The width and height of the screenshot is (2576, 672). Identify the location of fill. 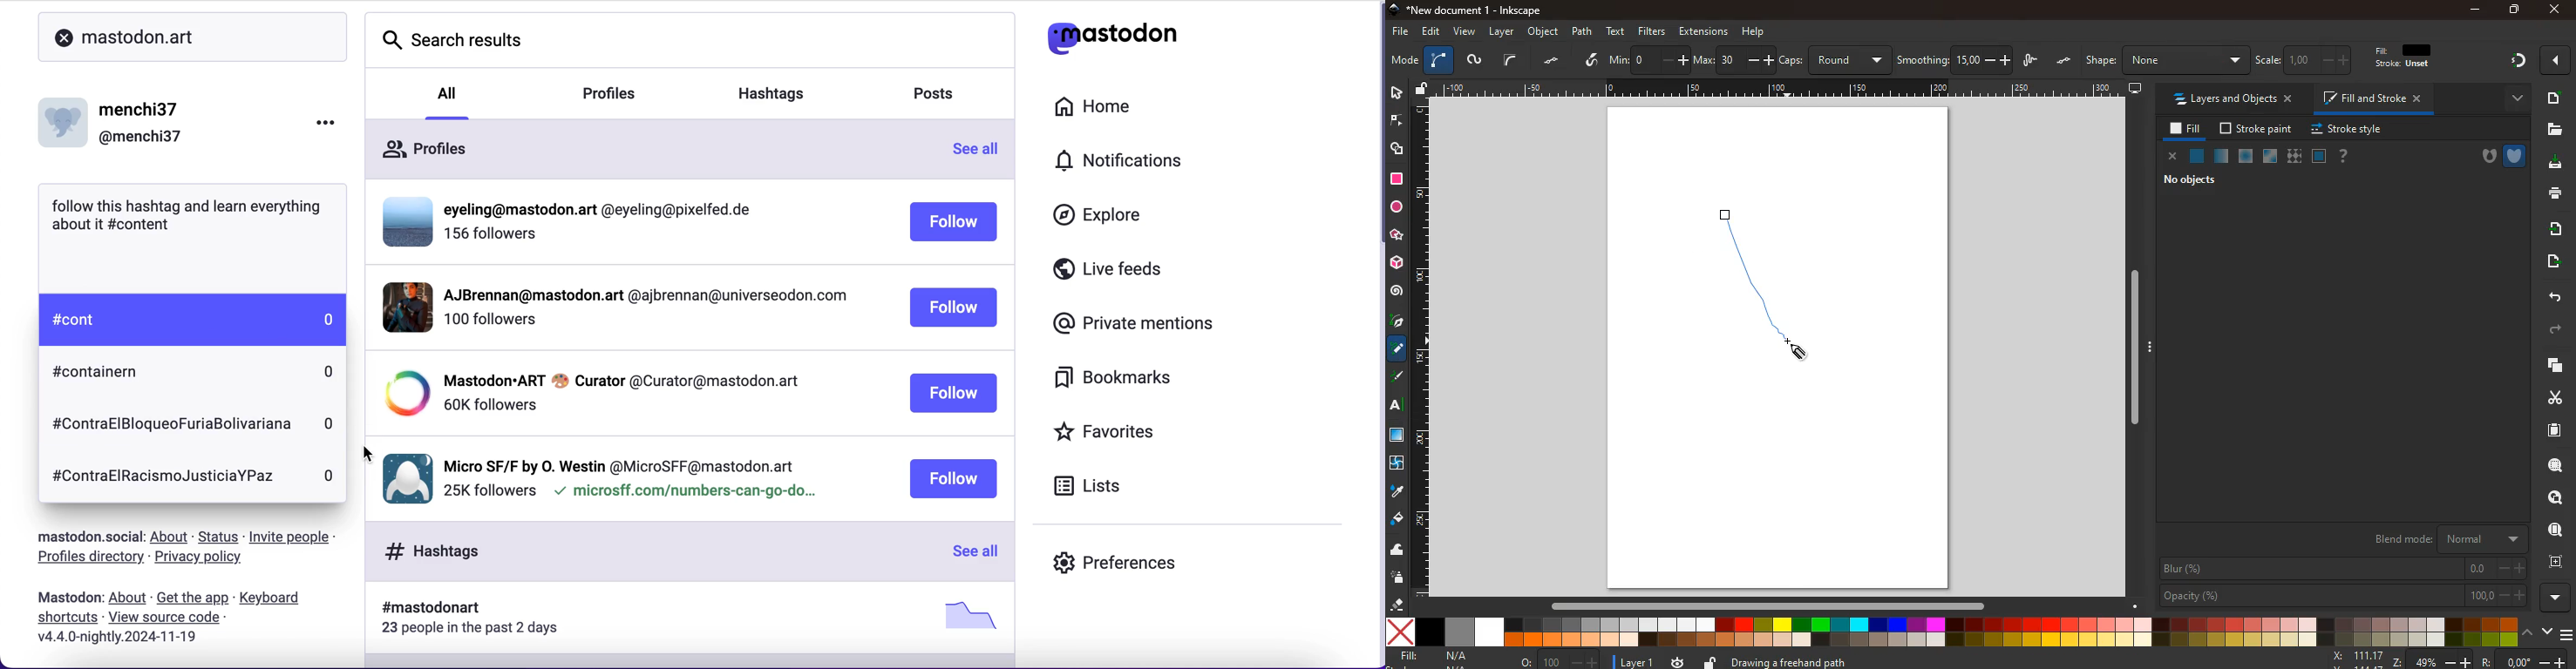
(2411, 57).